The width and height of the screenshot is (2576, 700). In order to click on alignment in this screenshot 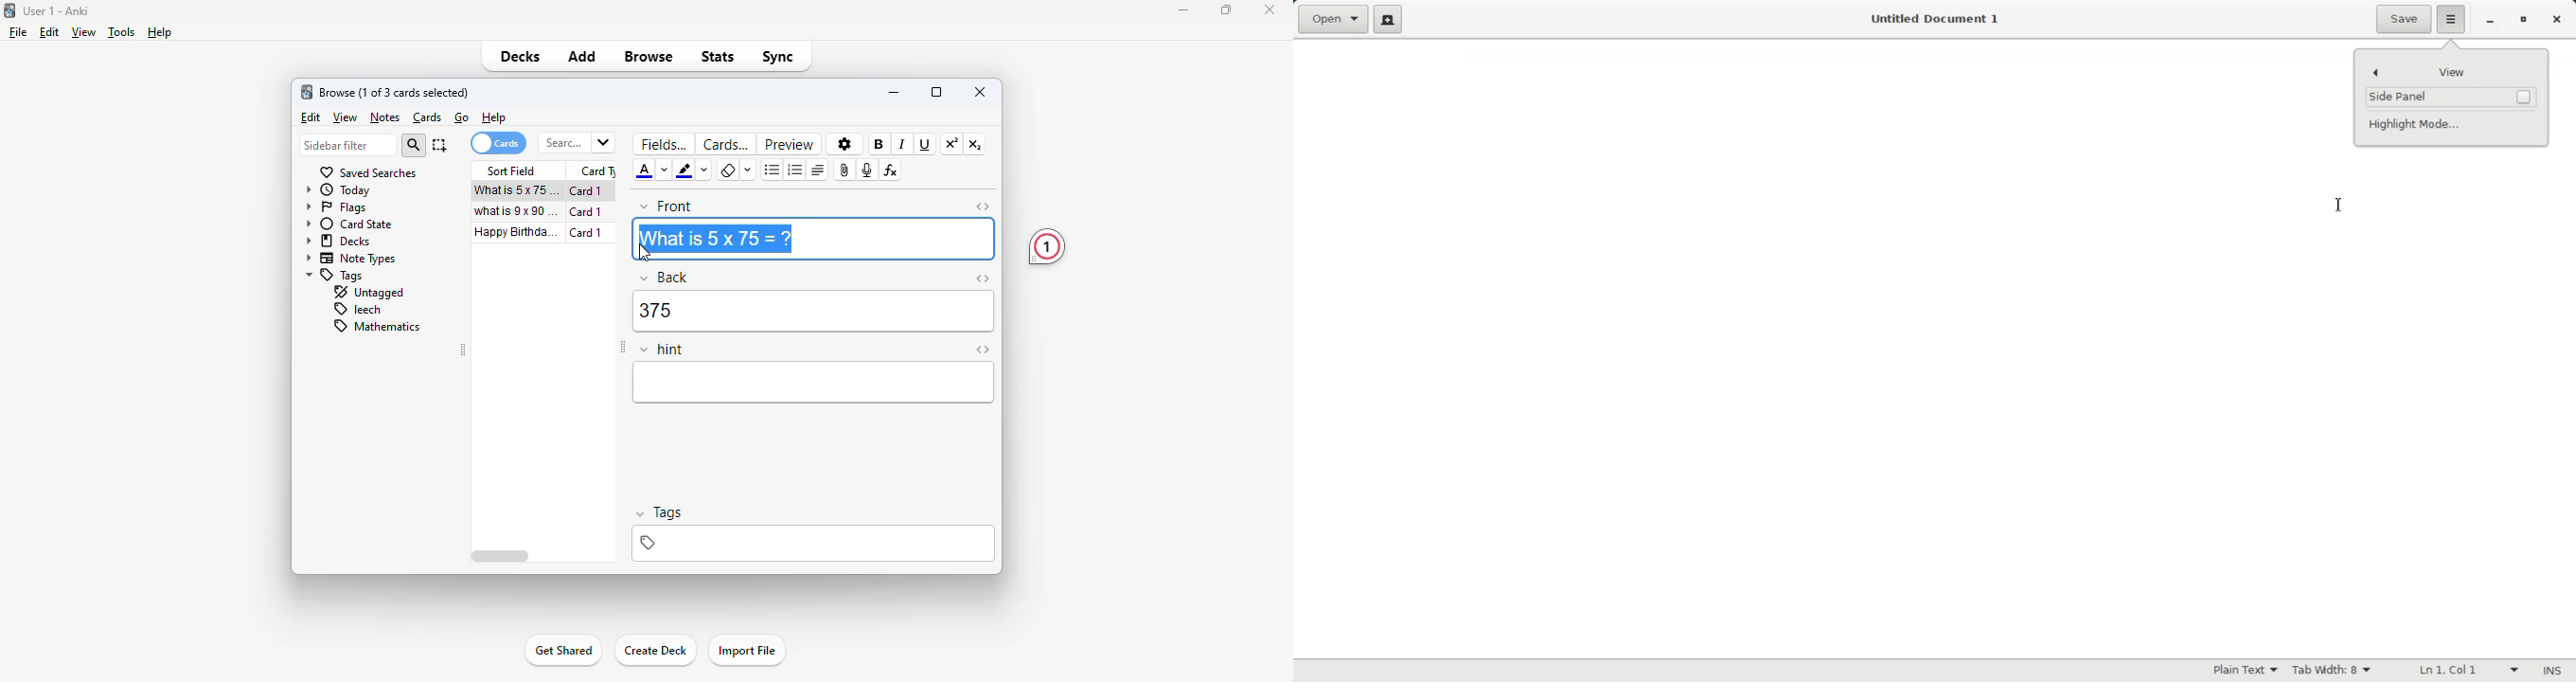, I will do `click(818, 170)`.